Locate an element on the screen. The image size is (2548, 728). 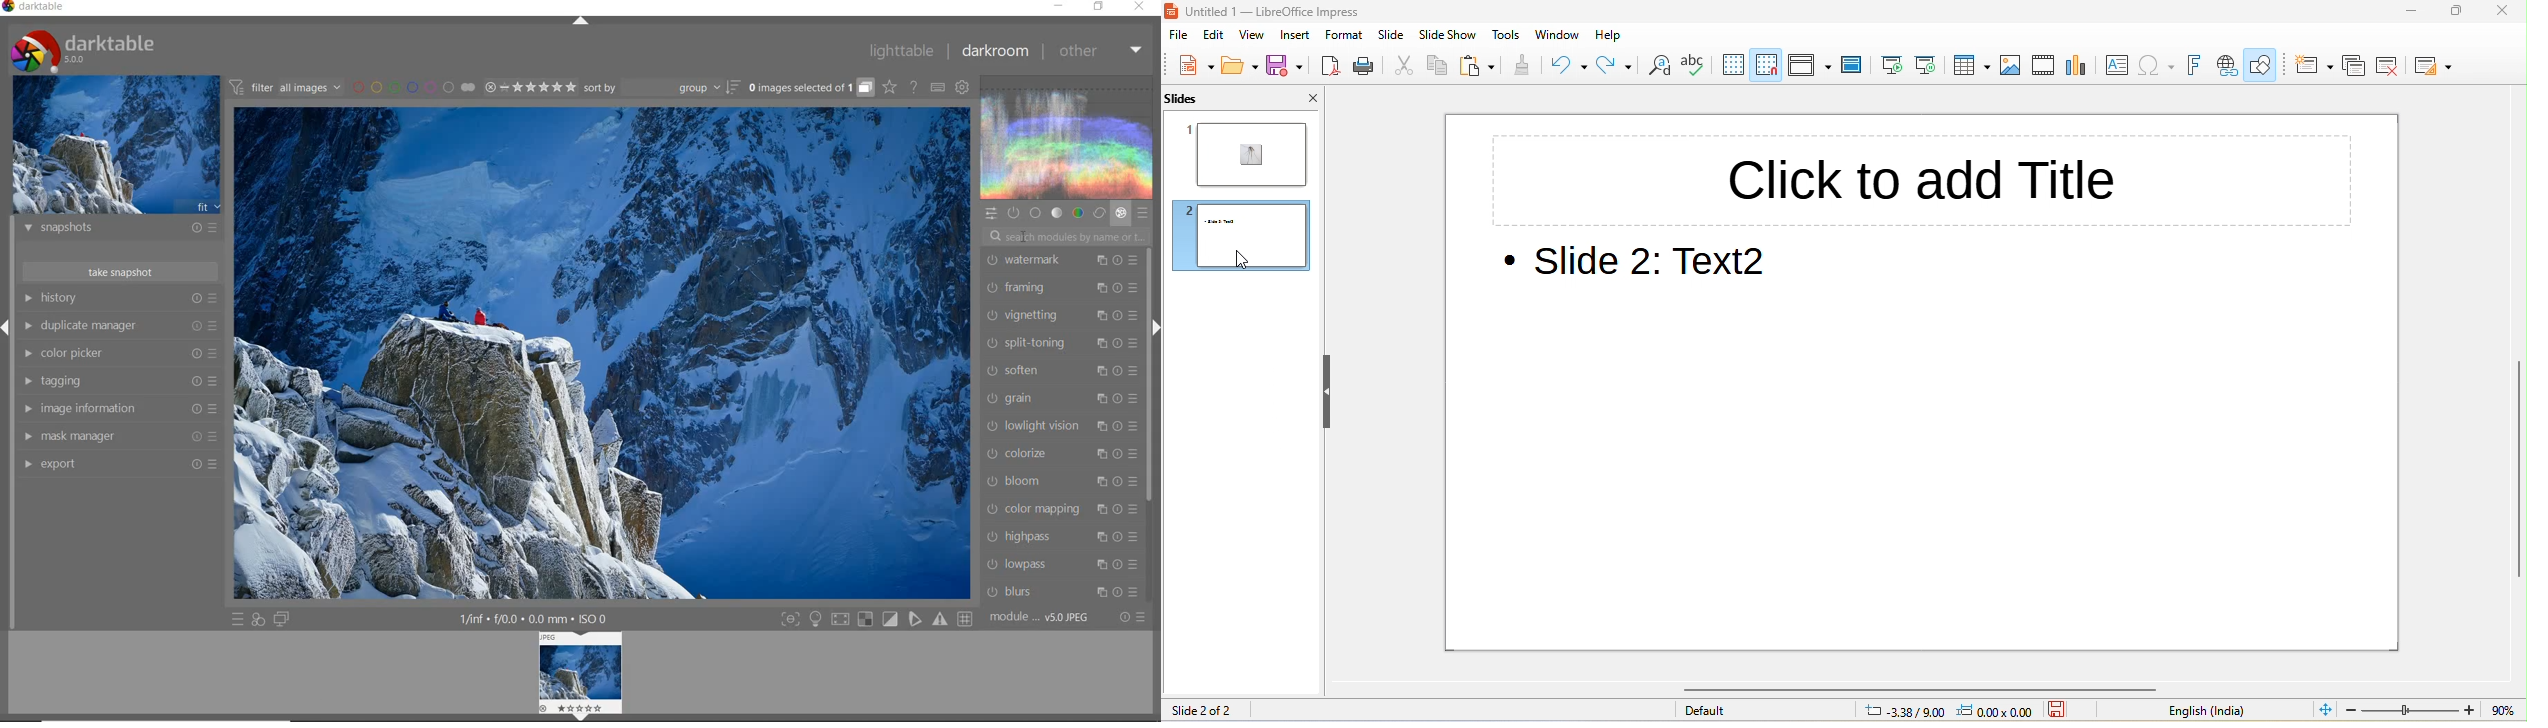
show draw function is located at coordinates (2266, 63).